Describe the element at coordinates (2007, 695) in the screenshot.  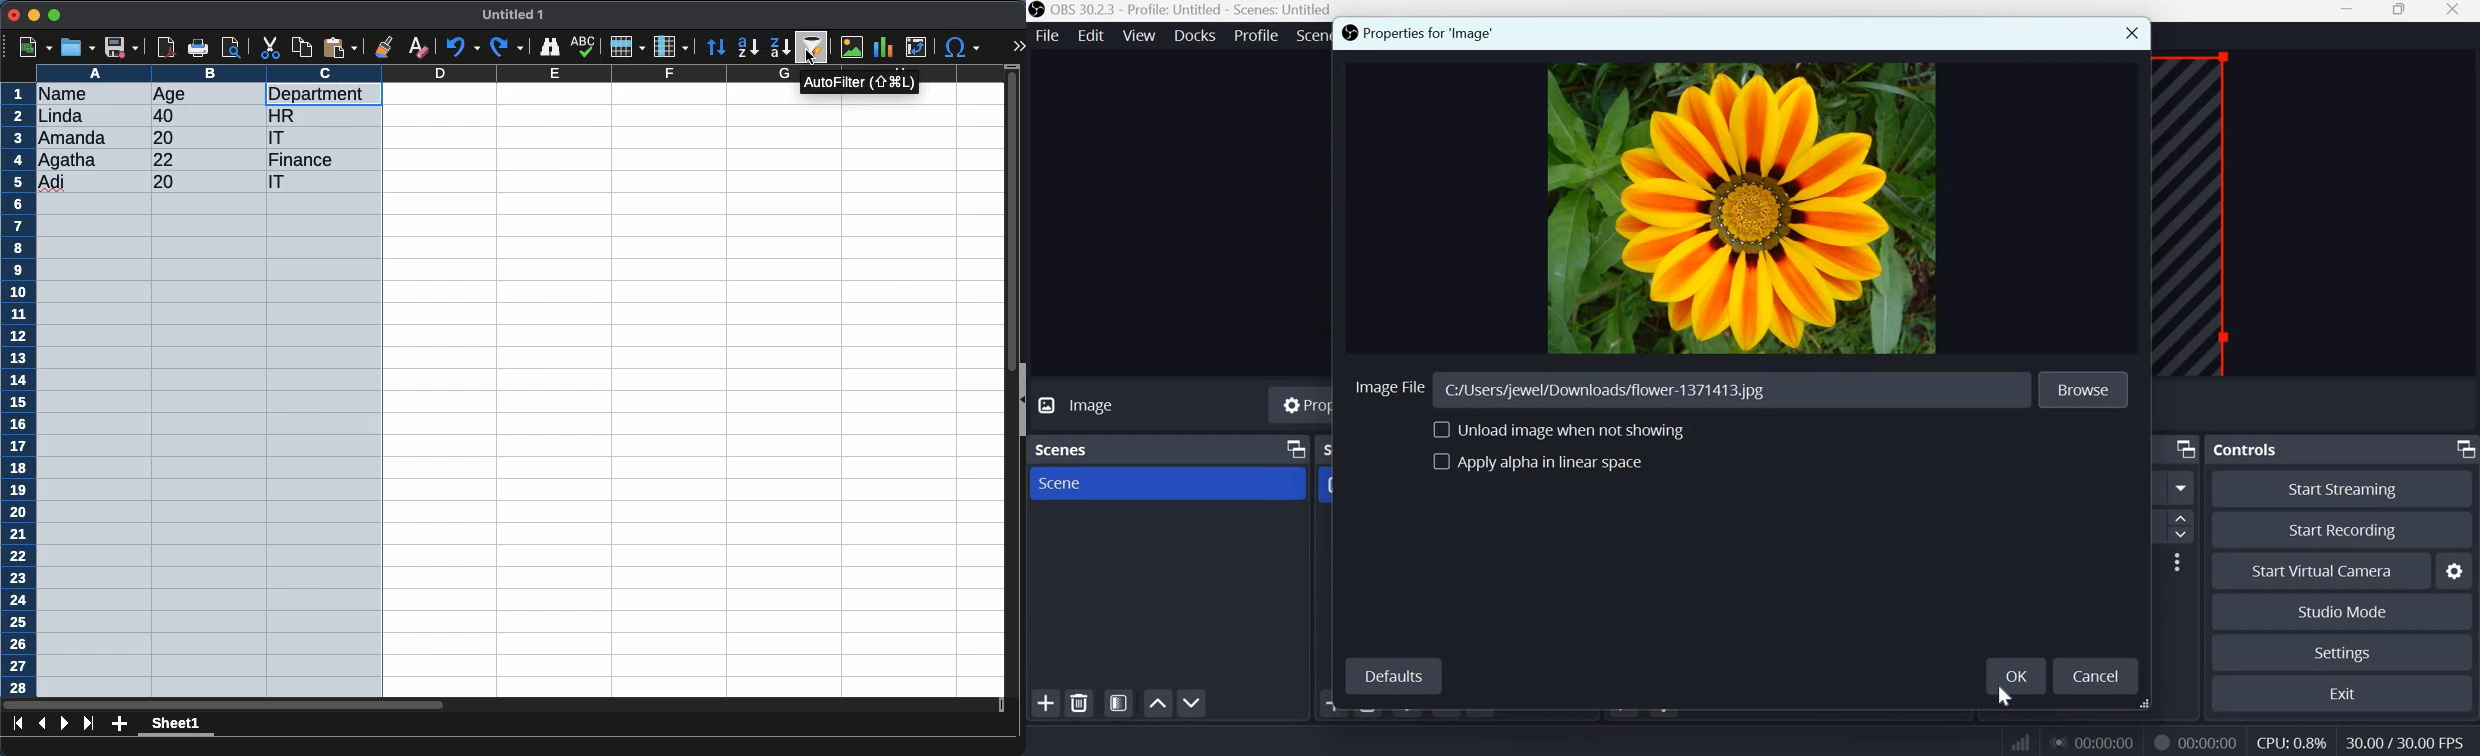
I see `cursor` at that location.